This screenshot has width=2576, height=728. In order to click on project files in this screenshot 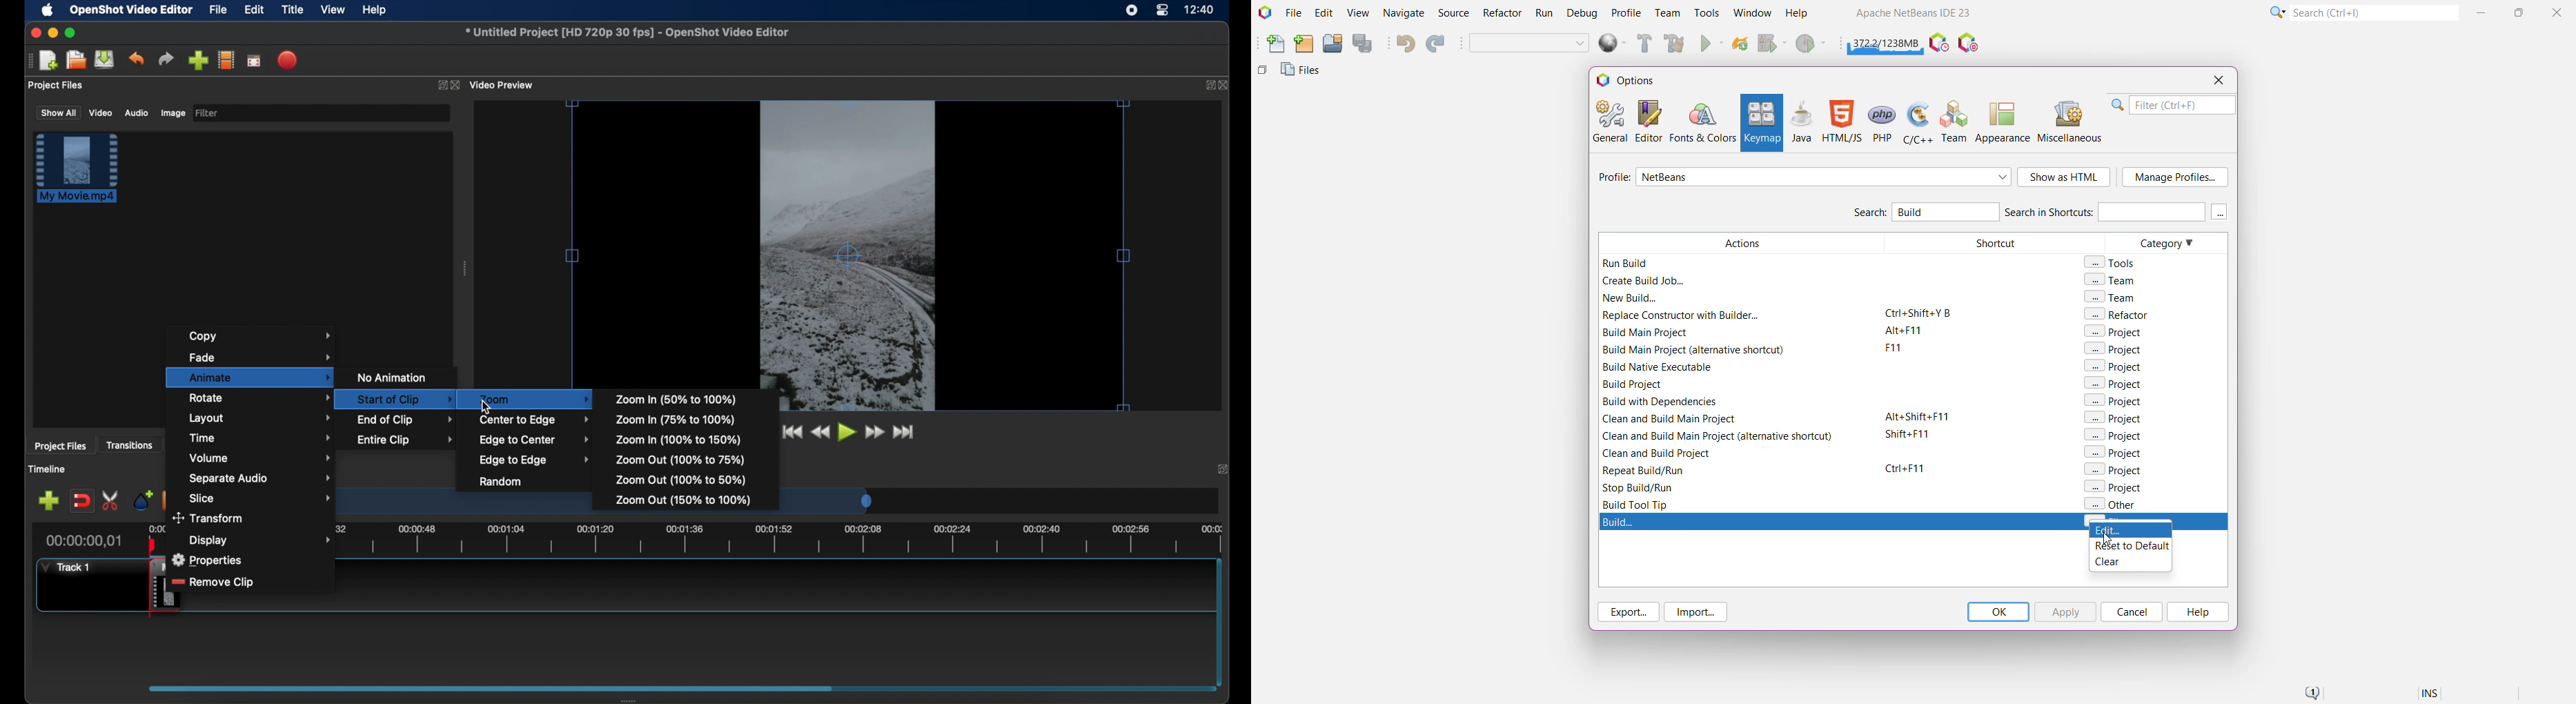, I will do `click(56, 85)`.